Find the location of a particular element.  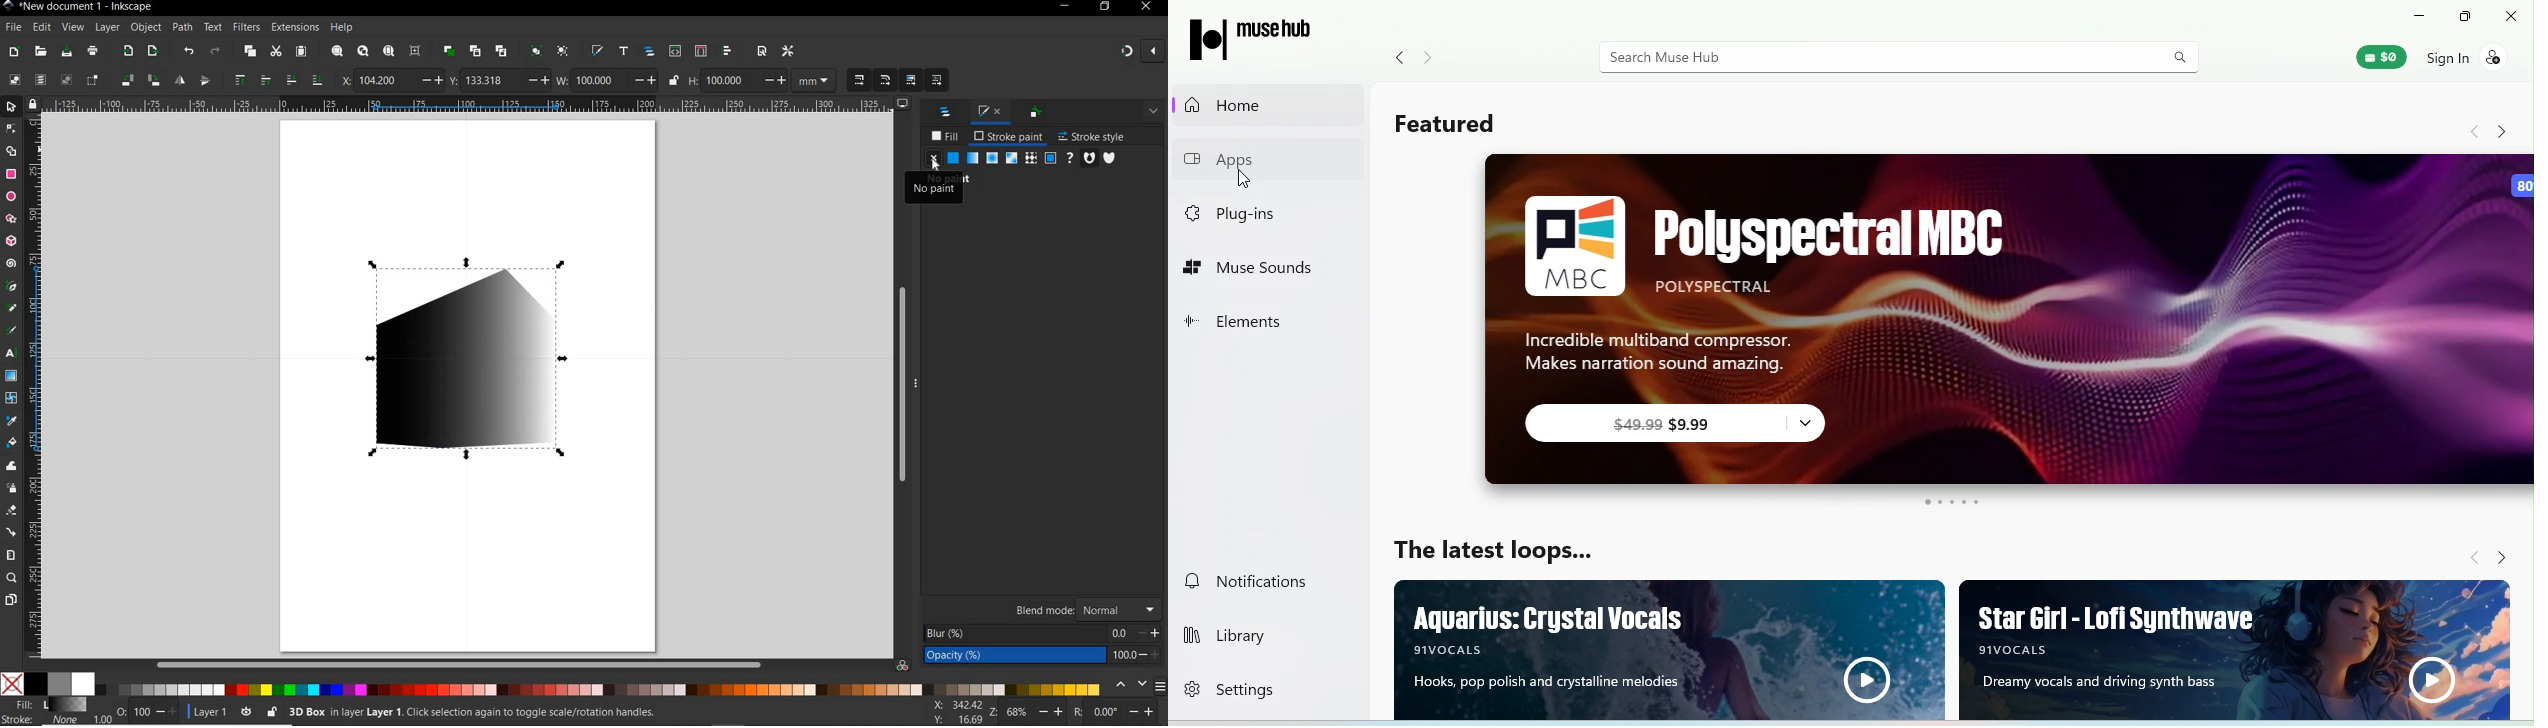

SELECT ALL IN ALL LAYERS is located at coordinates (40, 79).